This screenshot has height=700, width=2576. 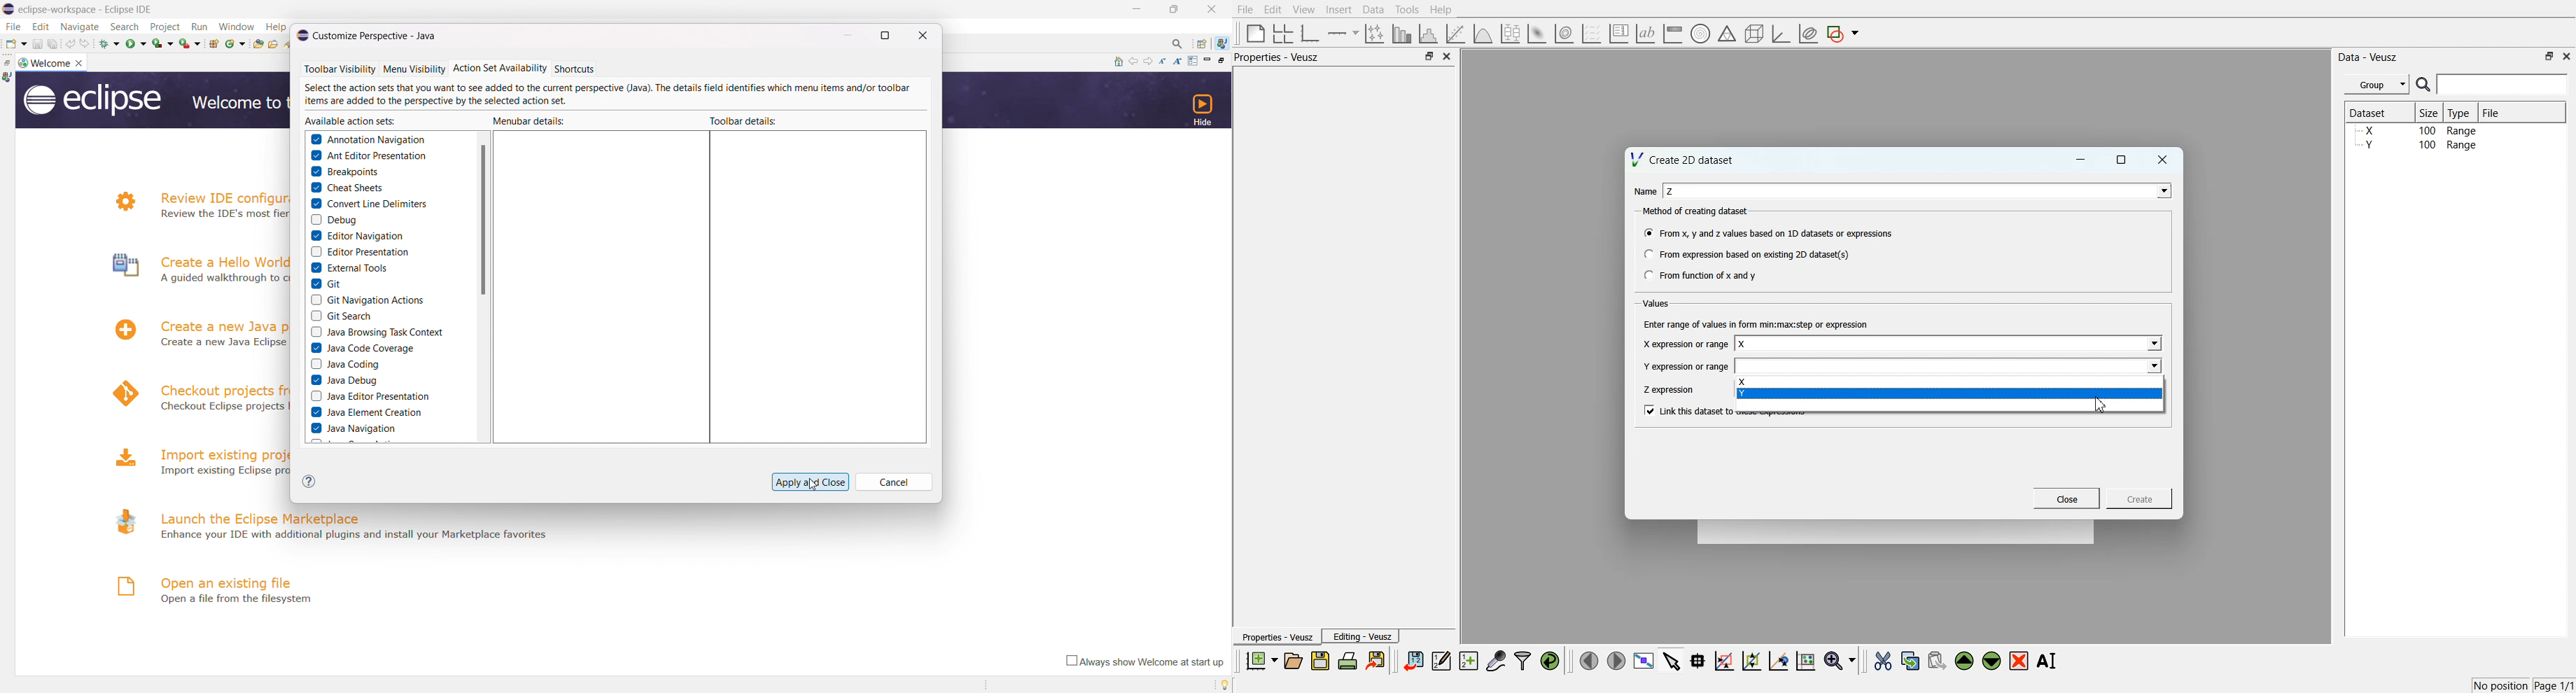 I want to click on logo, so click(x=91, y=100).